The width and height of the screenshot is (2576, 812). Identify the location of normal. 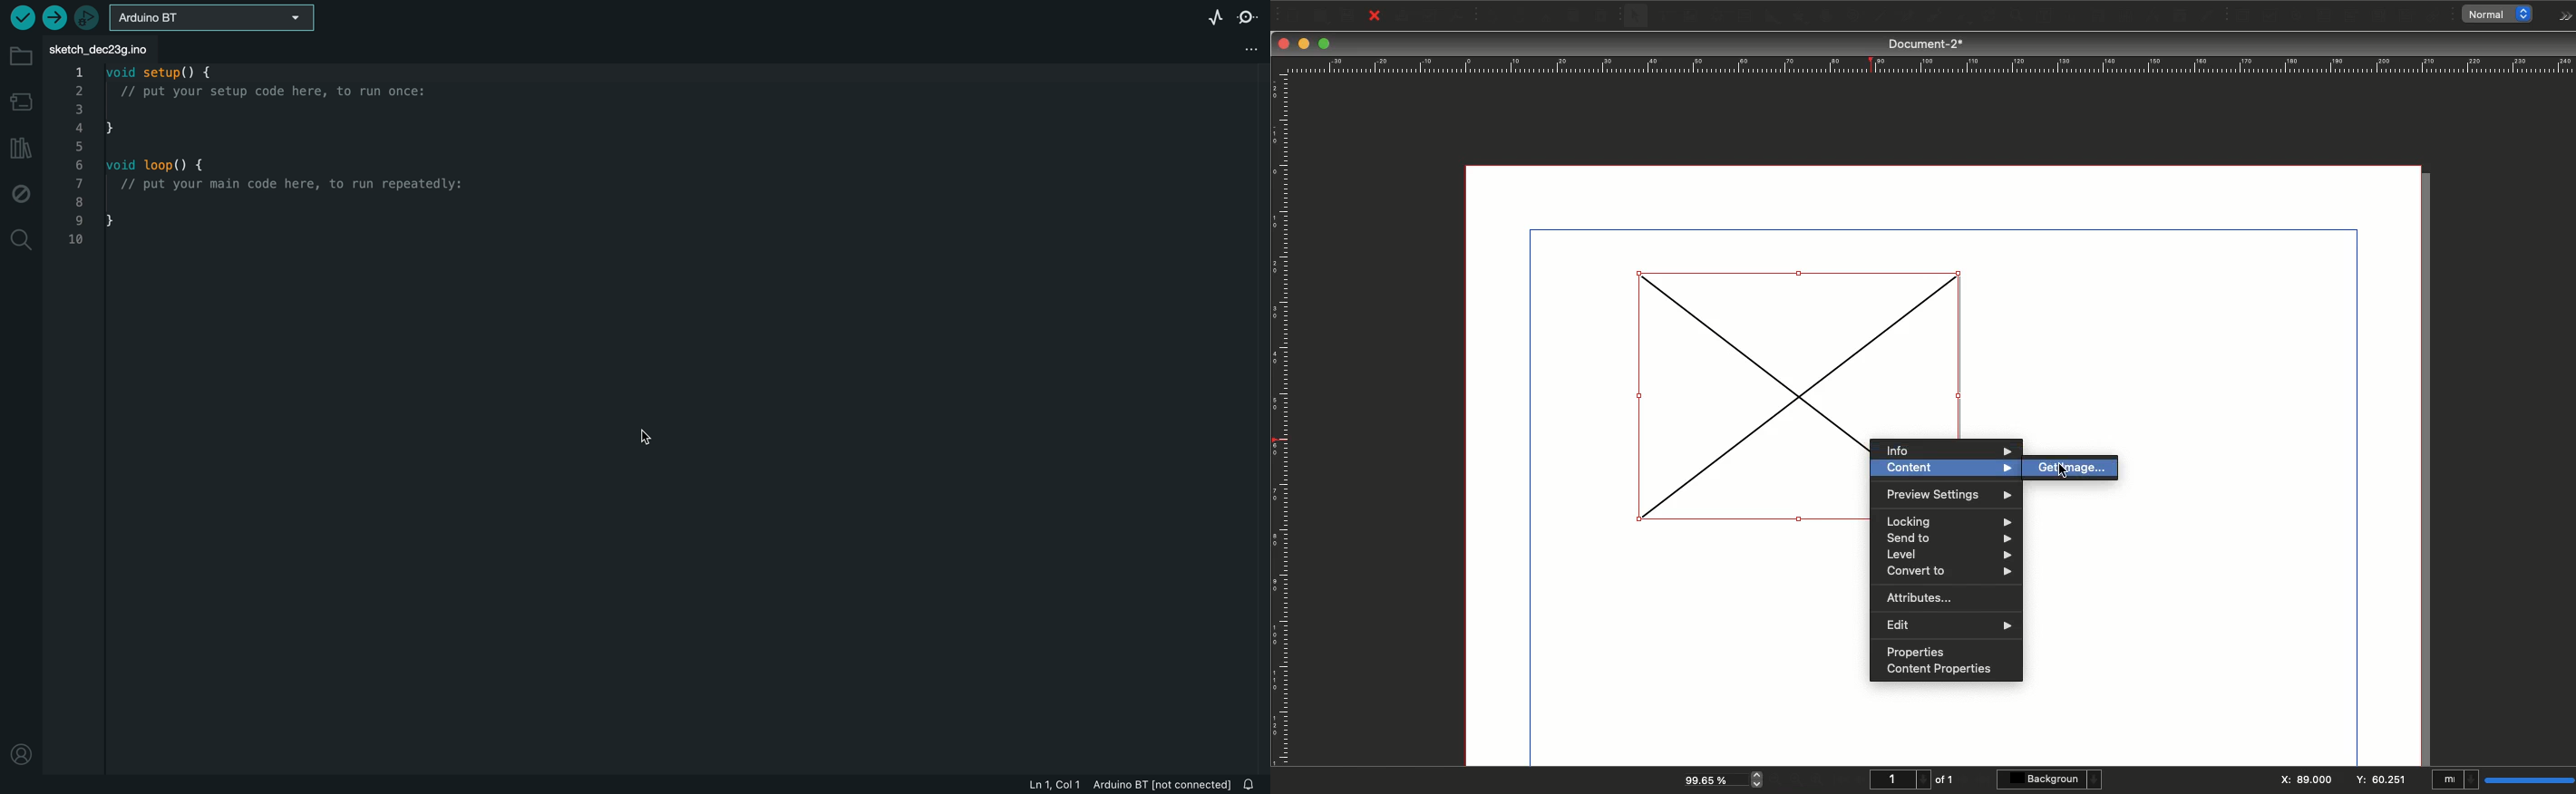
(2502, 15).